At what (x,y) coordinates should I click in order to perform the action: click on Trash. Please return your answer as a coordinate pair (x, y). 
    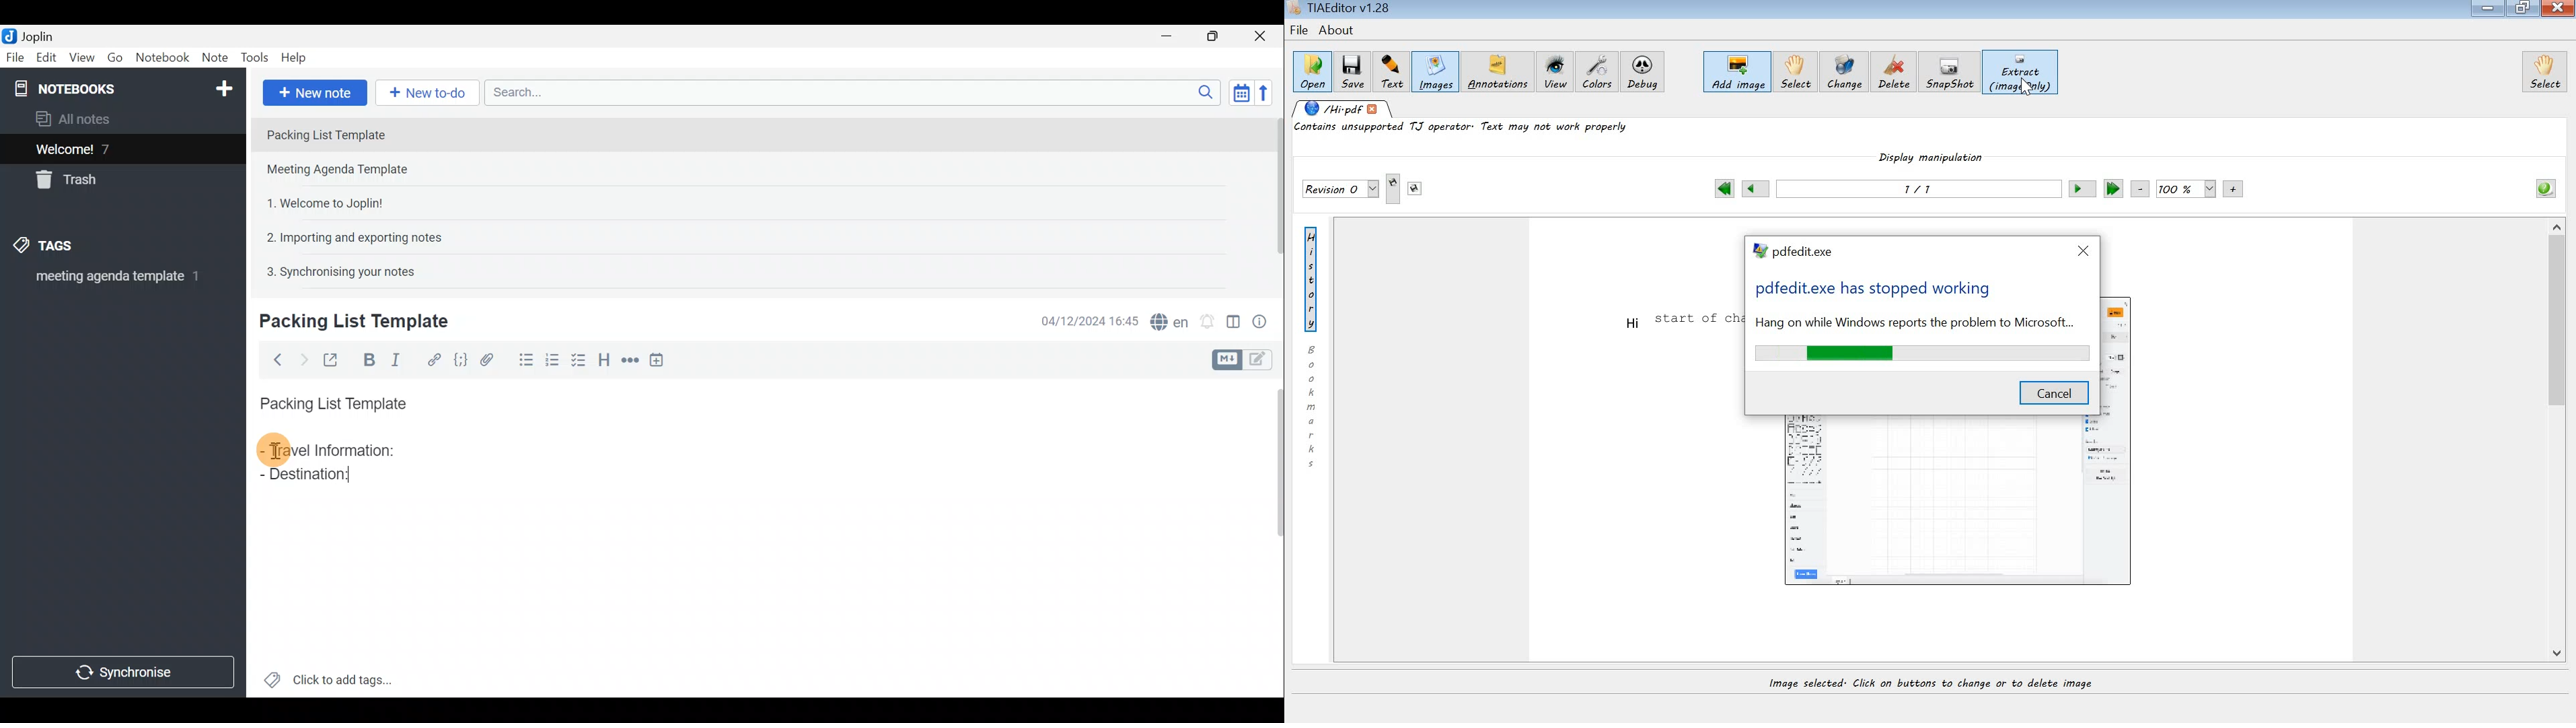
    Looking at the image, I should click on (72, 182).